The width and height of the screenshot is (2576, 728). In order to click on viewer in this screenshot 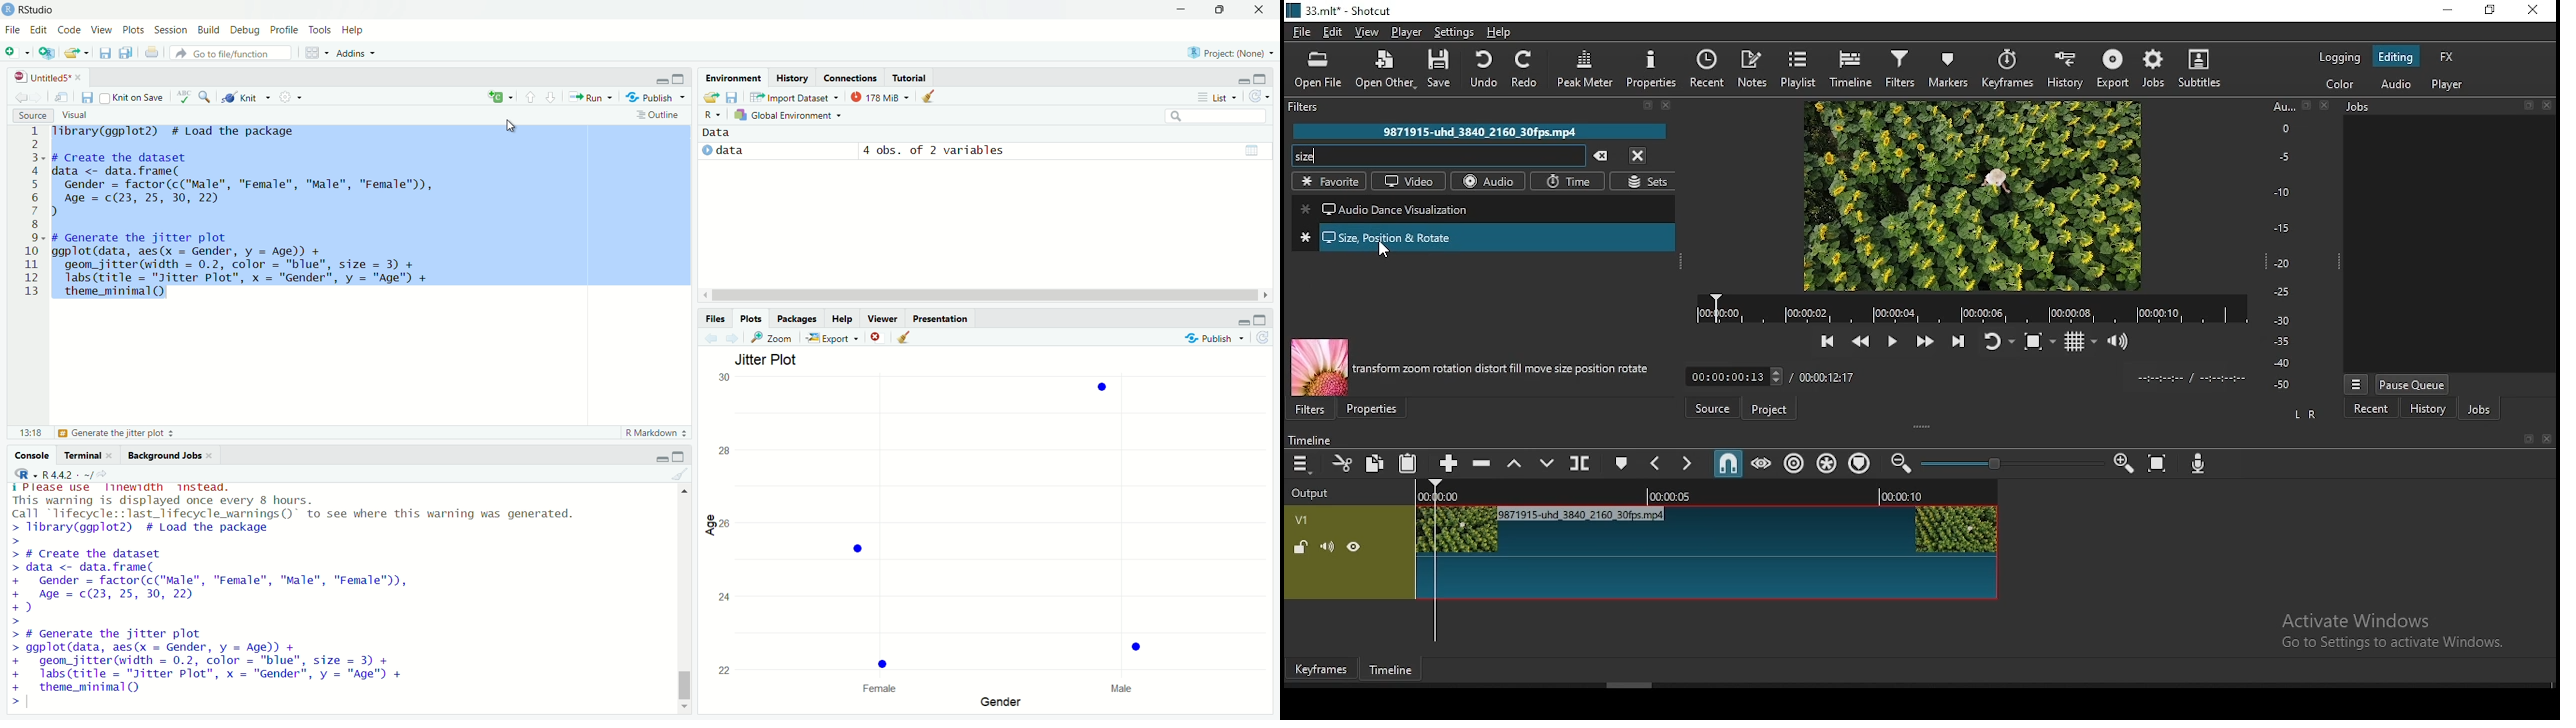, I will do `click(881, 320)`.